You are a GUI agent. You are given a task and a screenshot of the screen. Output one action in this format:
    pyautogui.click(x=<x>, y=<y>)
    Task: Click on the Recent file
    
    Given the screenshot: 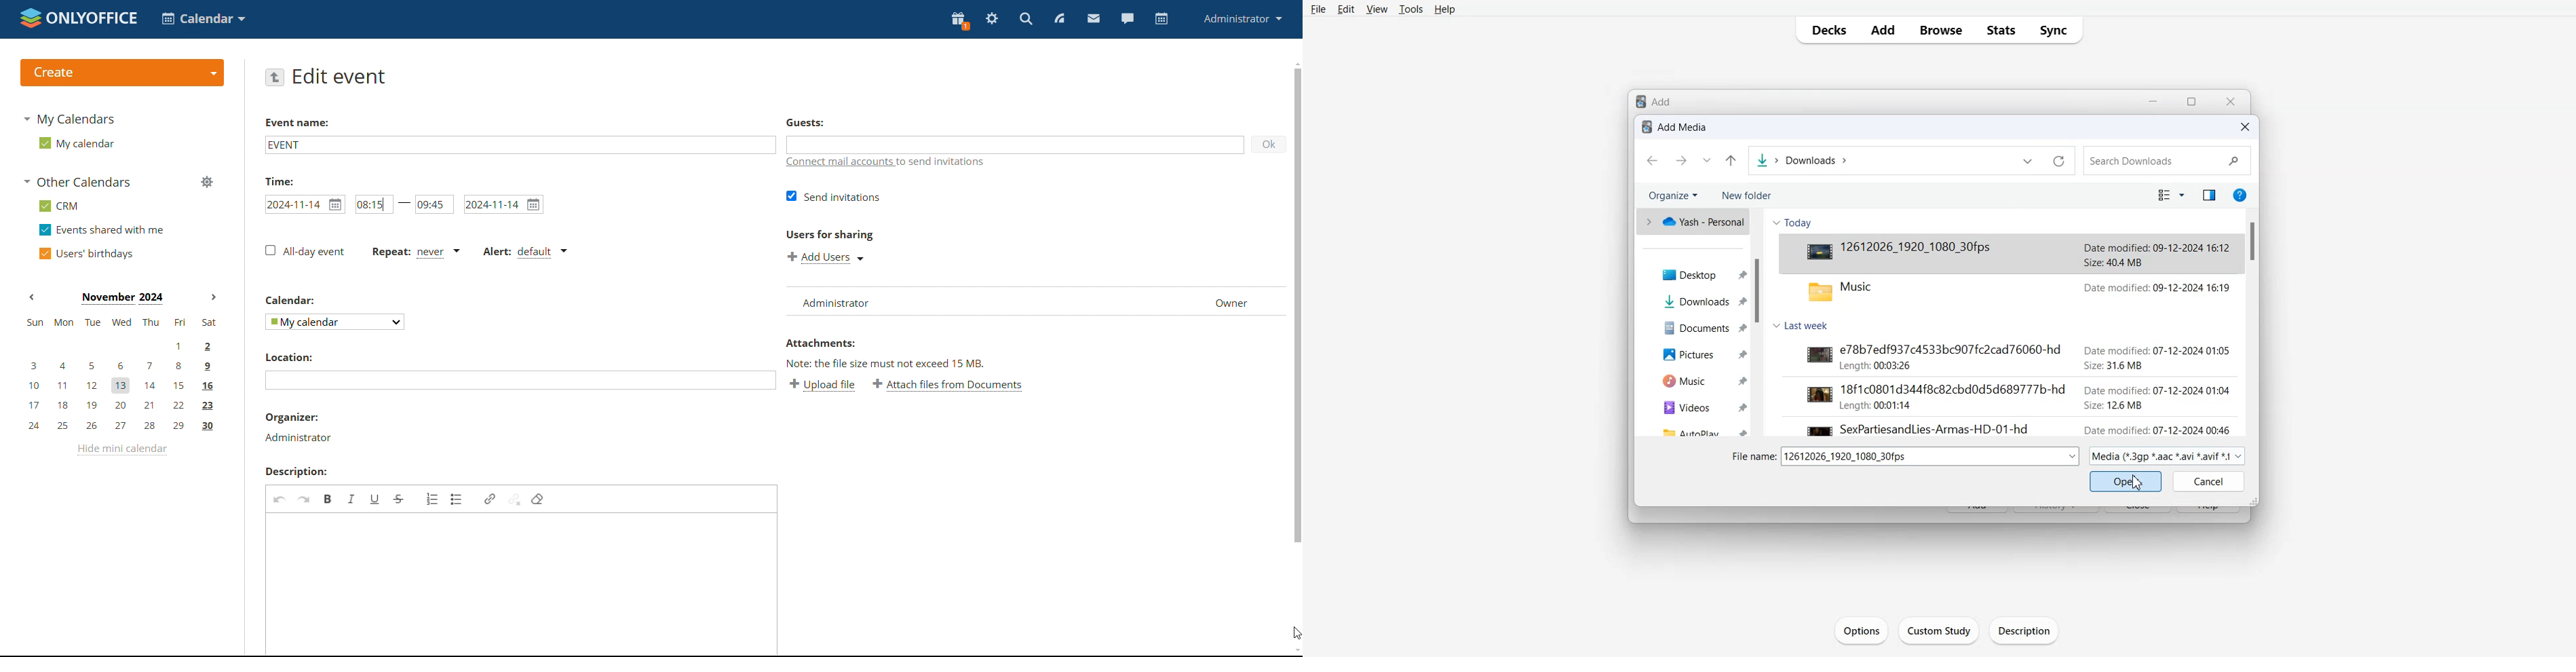 What is the action you would take?
    pyautogui.click(x=1707, y=161)
    